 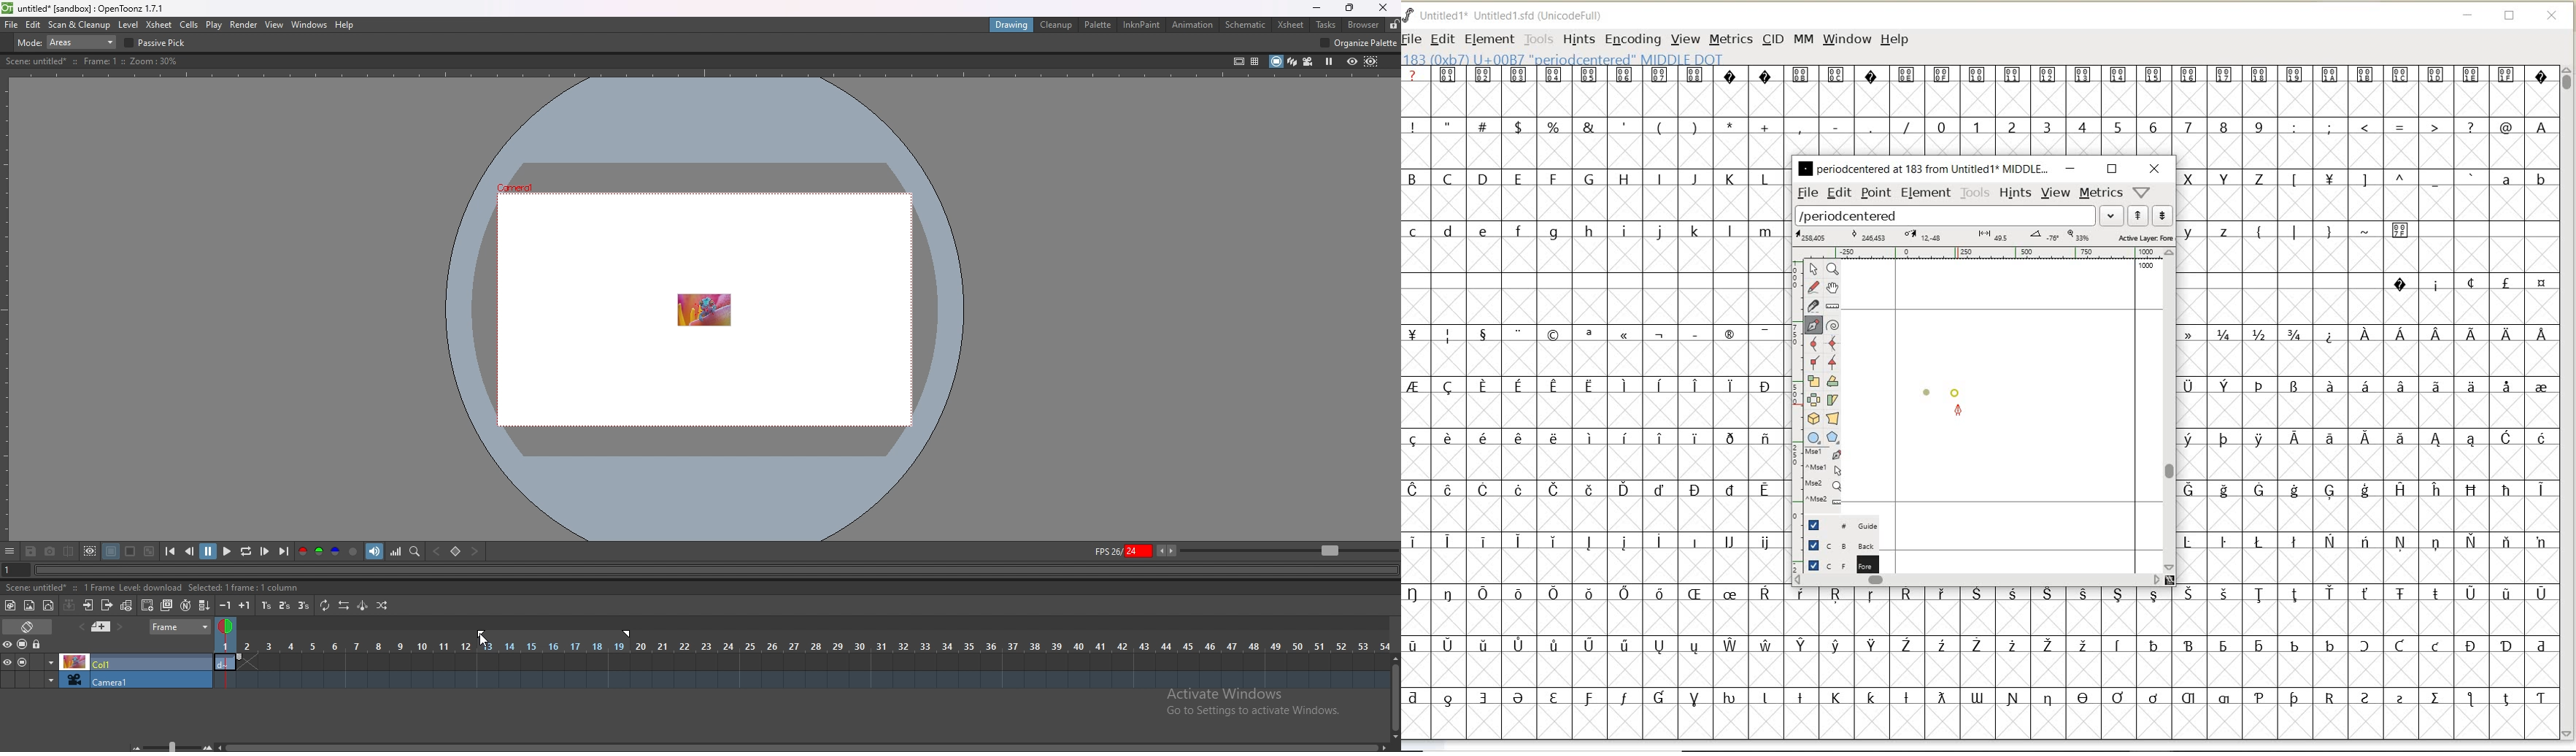 What do you see at coordinates (275, 25) in the screenshot?
I see `view` at bounding box center [275, 25].